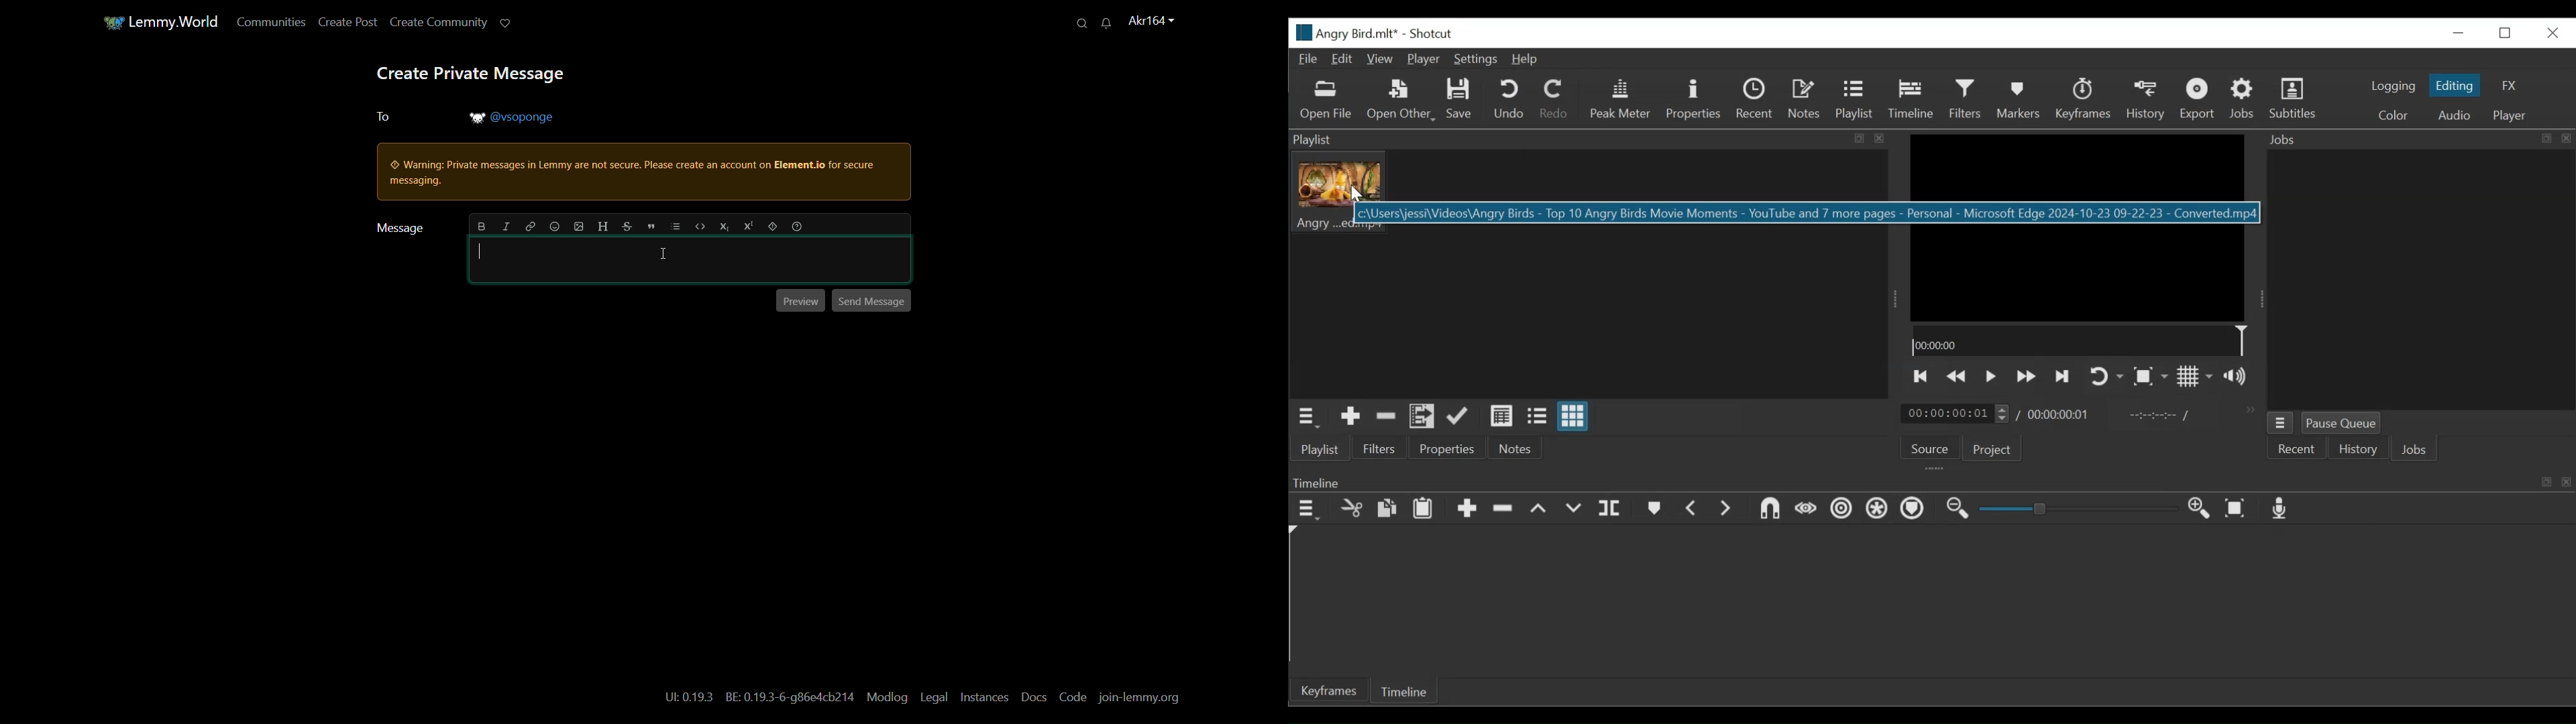 This screenshot has height=728, width=2576. I want to click on Ripple Delete, so click(1505, 509).